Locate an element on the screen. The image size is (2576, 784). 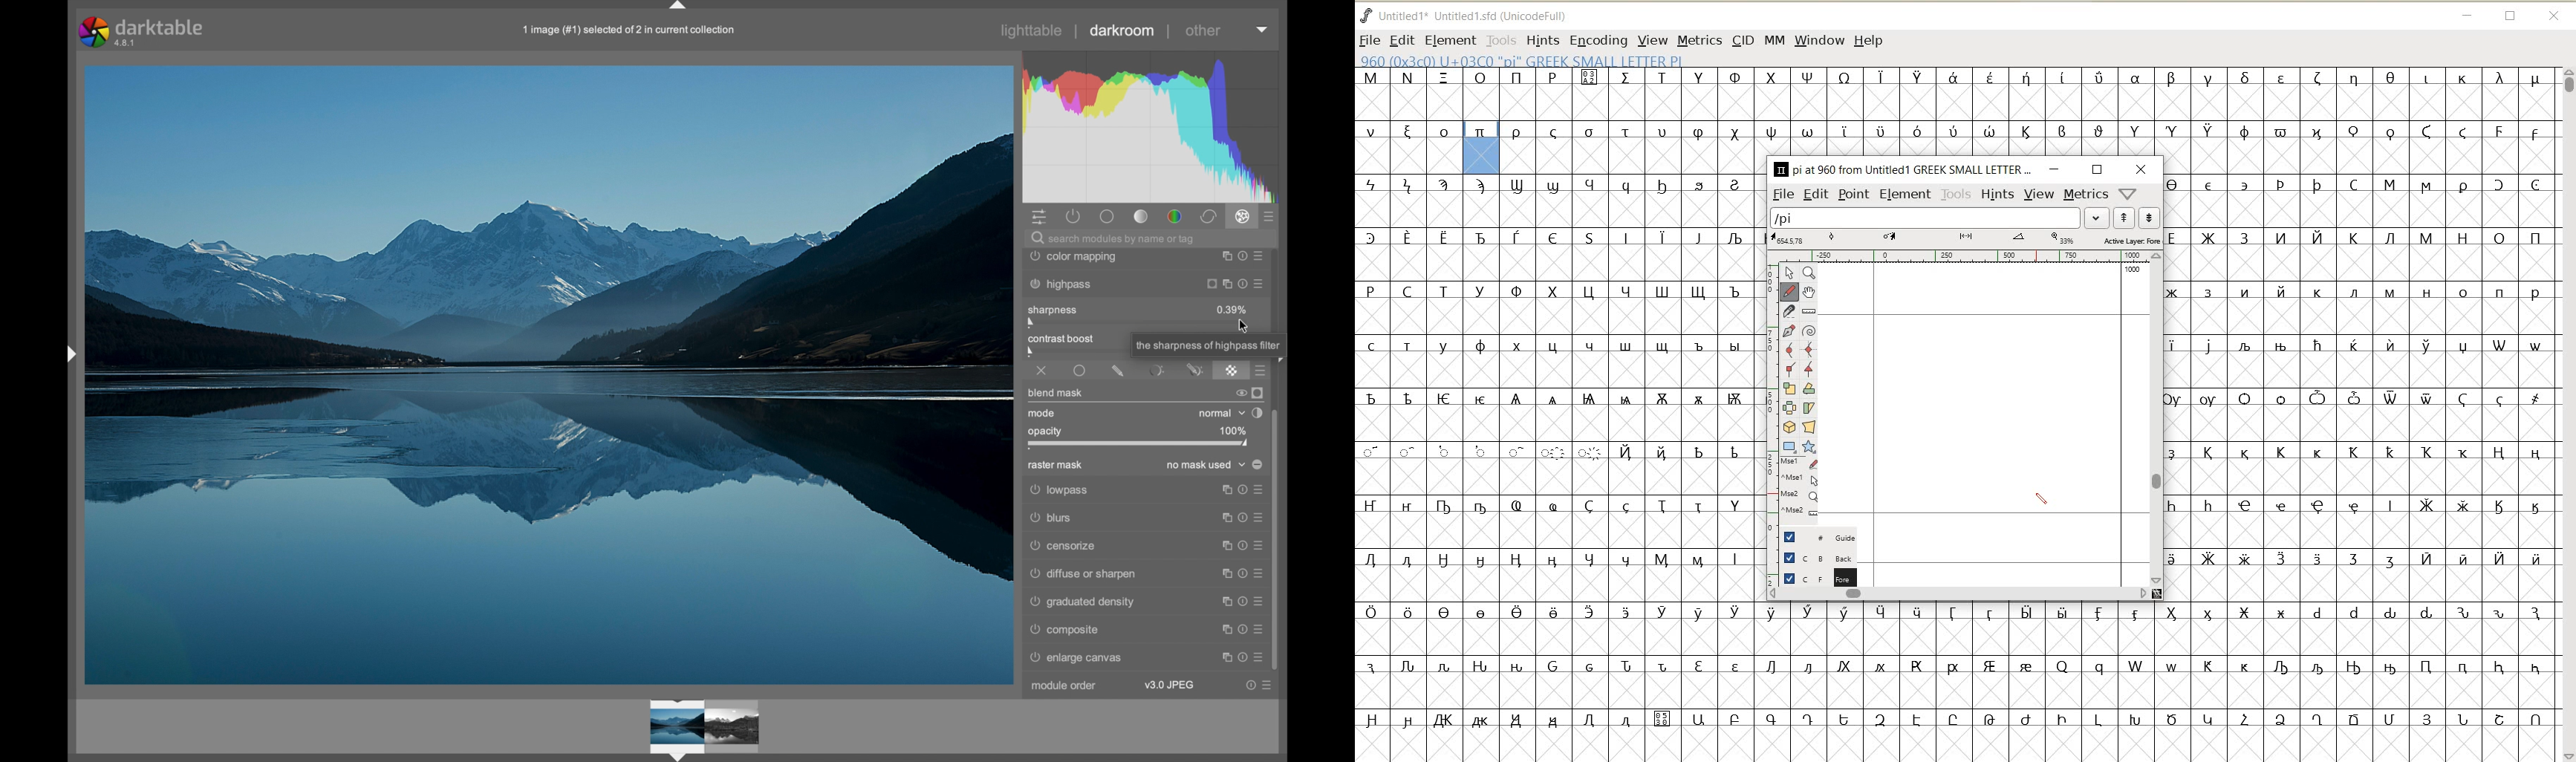
skew the selection is located at coordinates (1809, 408).